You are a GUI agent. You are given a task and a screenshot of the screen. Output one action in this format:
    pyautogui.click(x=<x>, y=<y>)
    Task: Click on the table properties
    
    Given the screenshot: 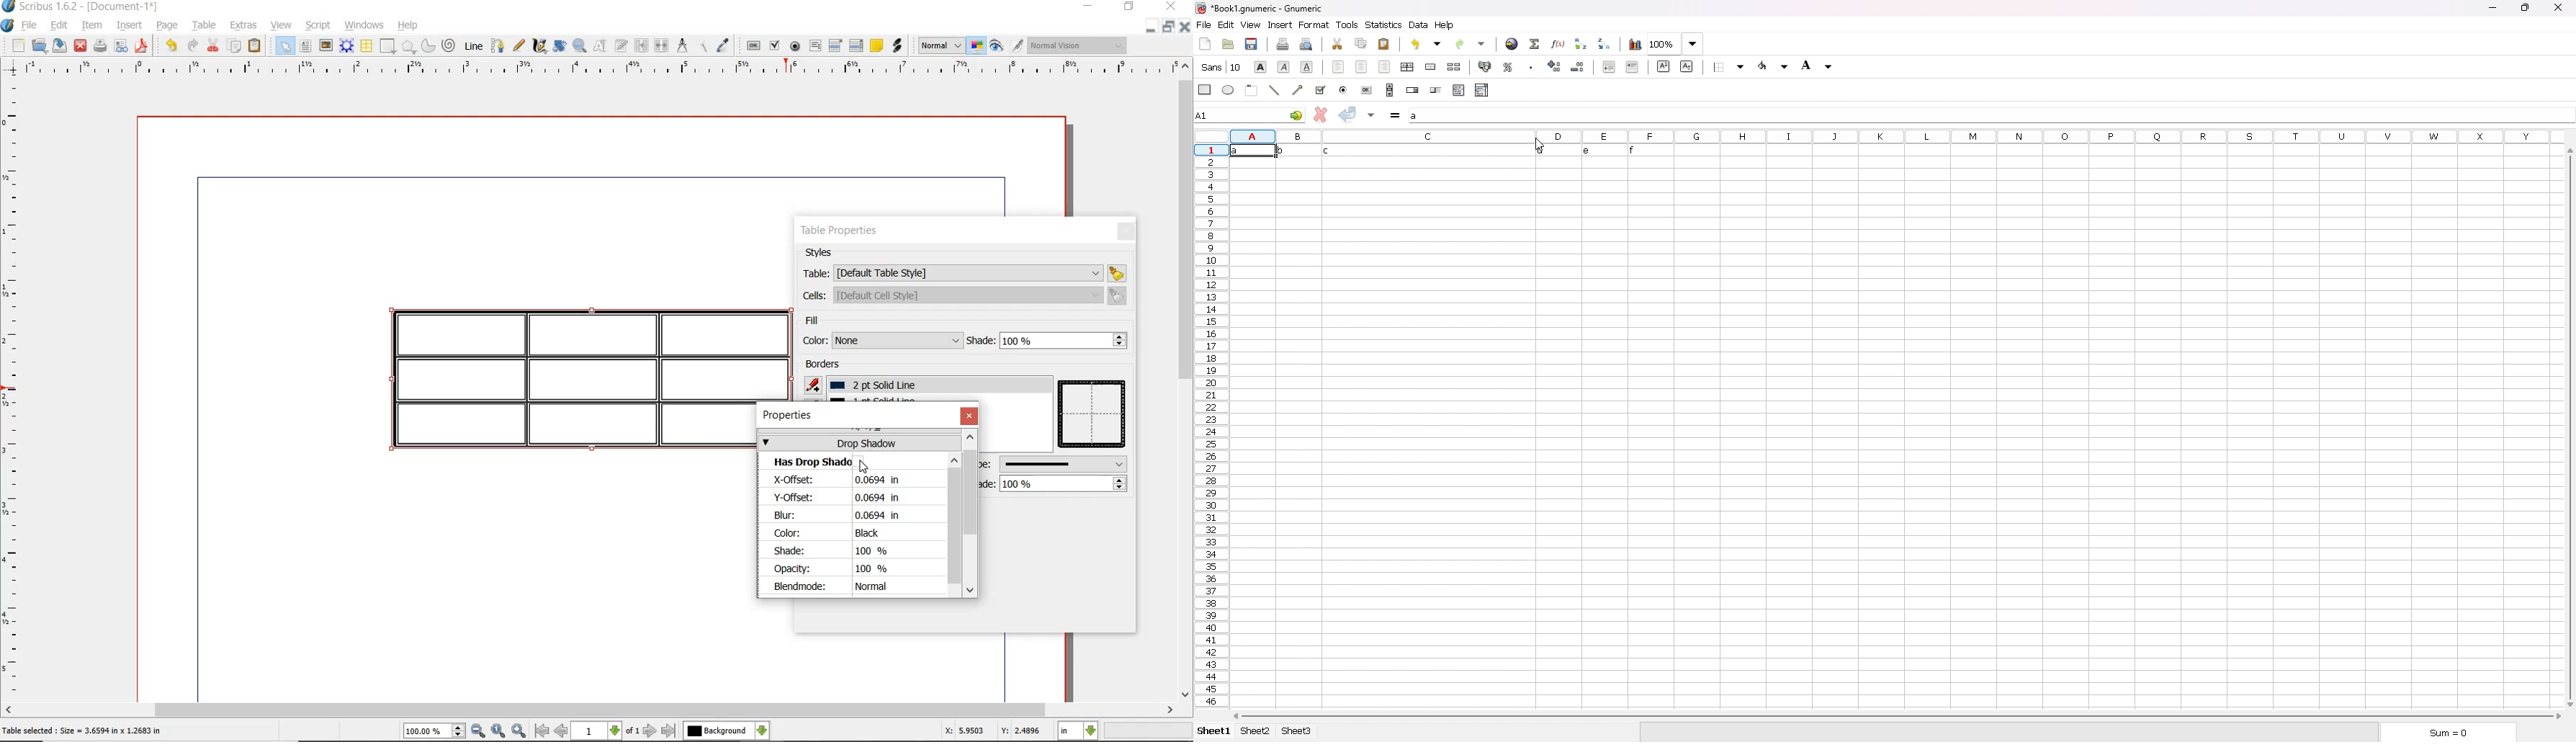 What is the action you would take?
    pyautogui.click(x=841, y=232)
    